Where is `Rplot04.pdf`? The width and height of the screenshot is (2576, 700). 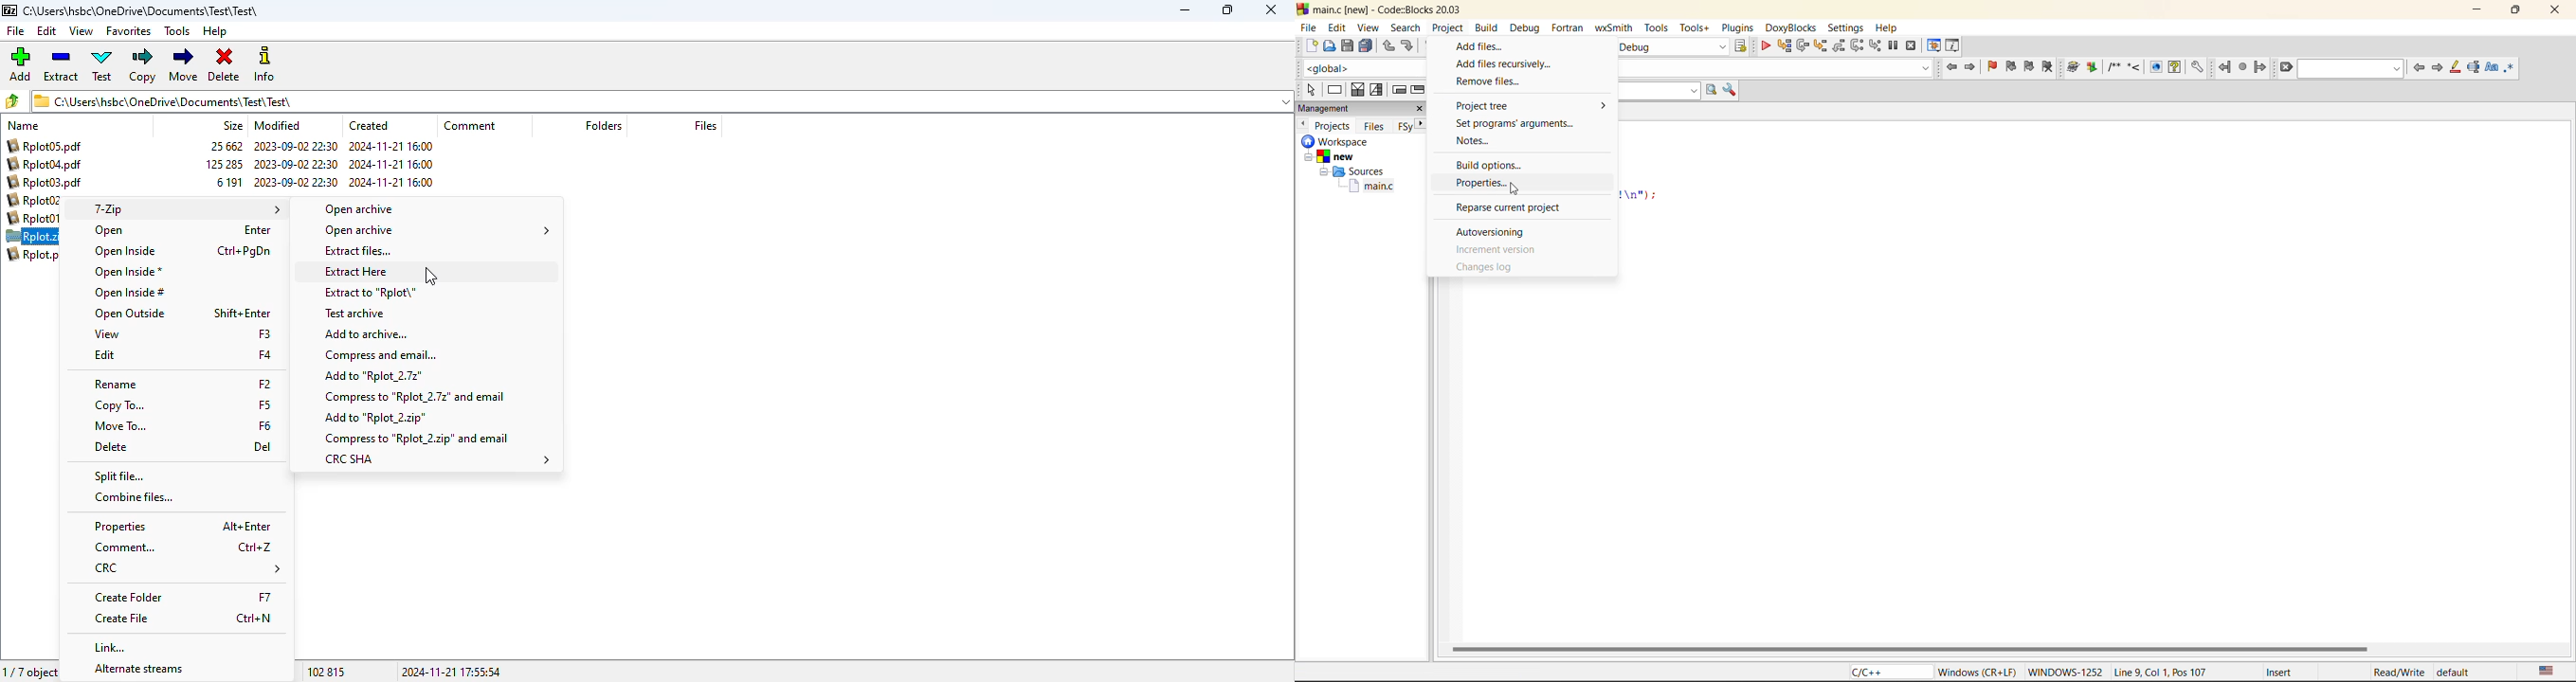 Rplot04.pdf is located at coordinates (45, 164).